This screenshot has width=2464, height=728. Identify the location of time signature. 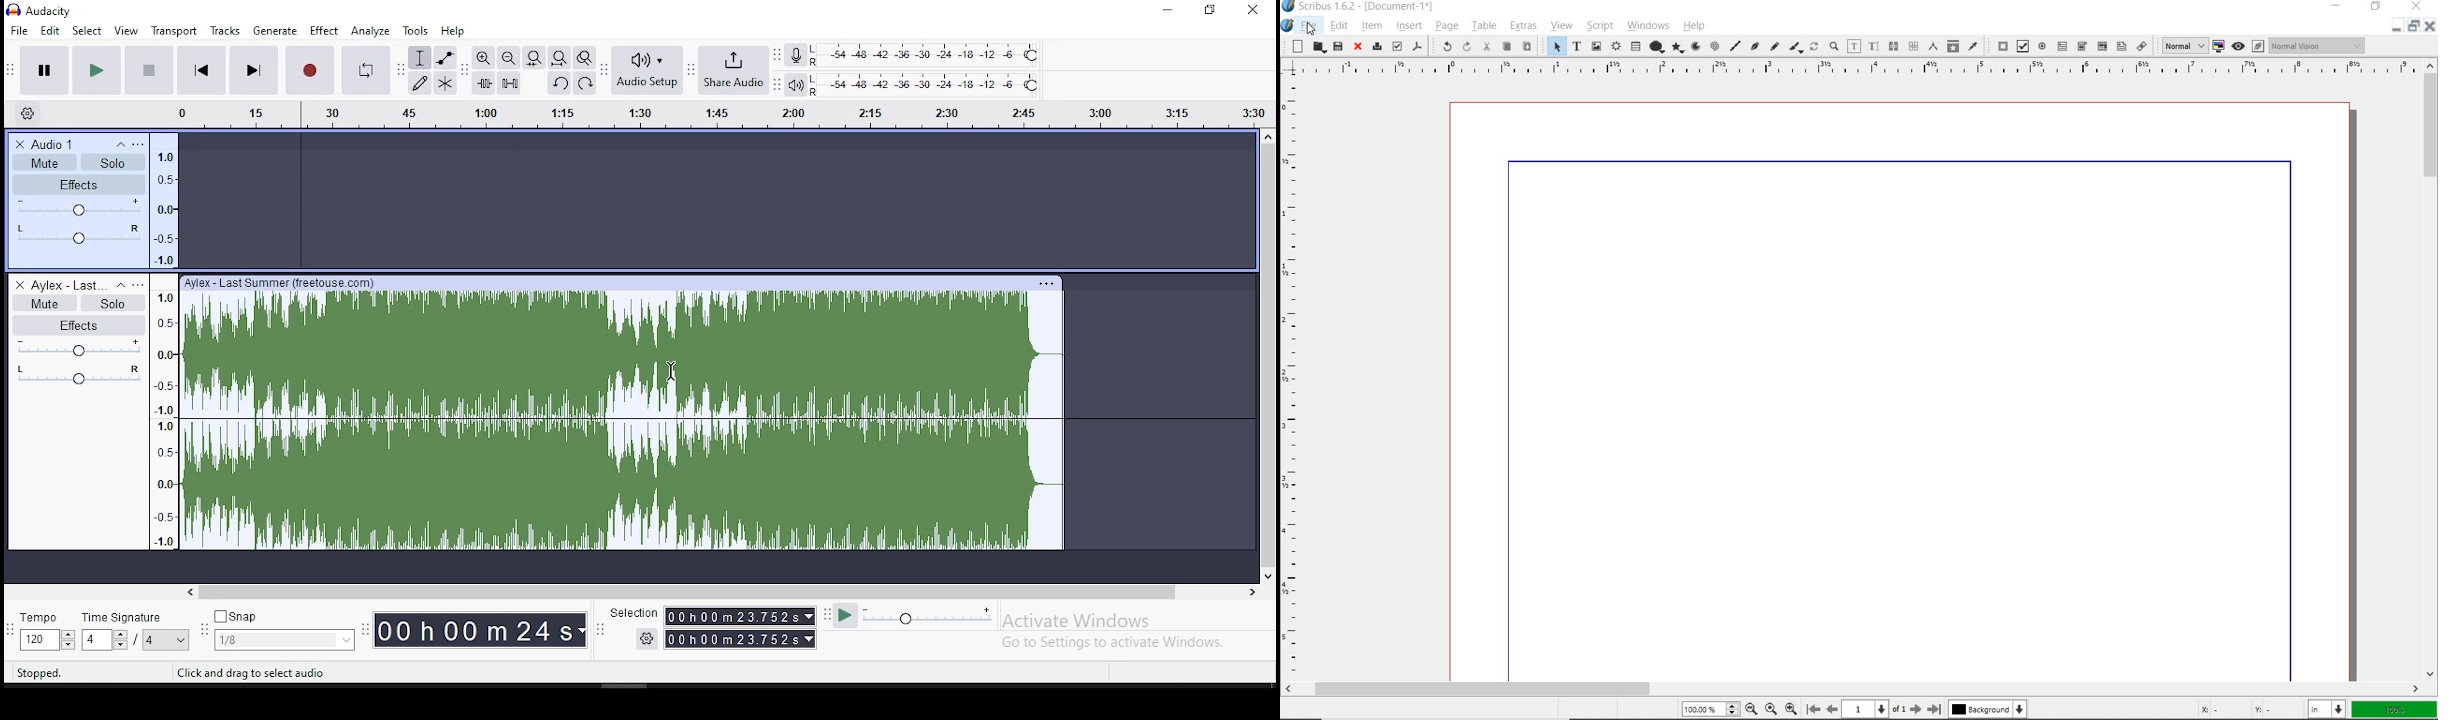
(137, 632).